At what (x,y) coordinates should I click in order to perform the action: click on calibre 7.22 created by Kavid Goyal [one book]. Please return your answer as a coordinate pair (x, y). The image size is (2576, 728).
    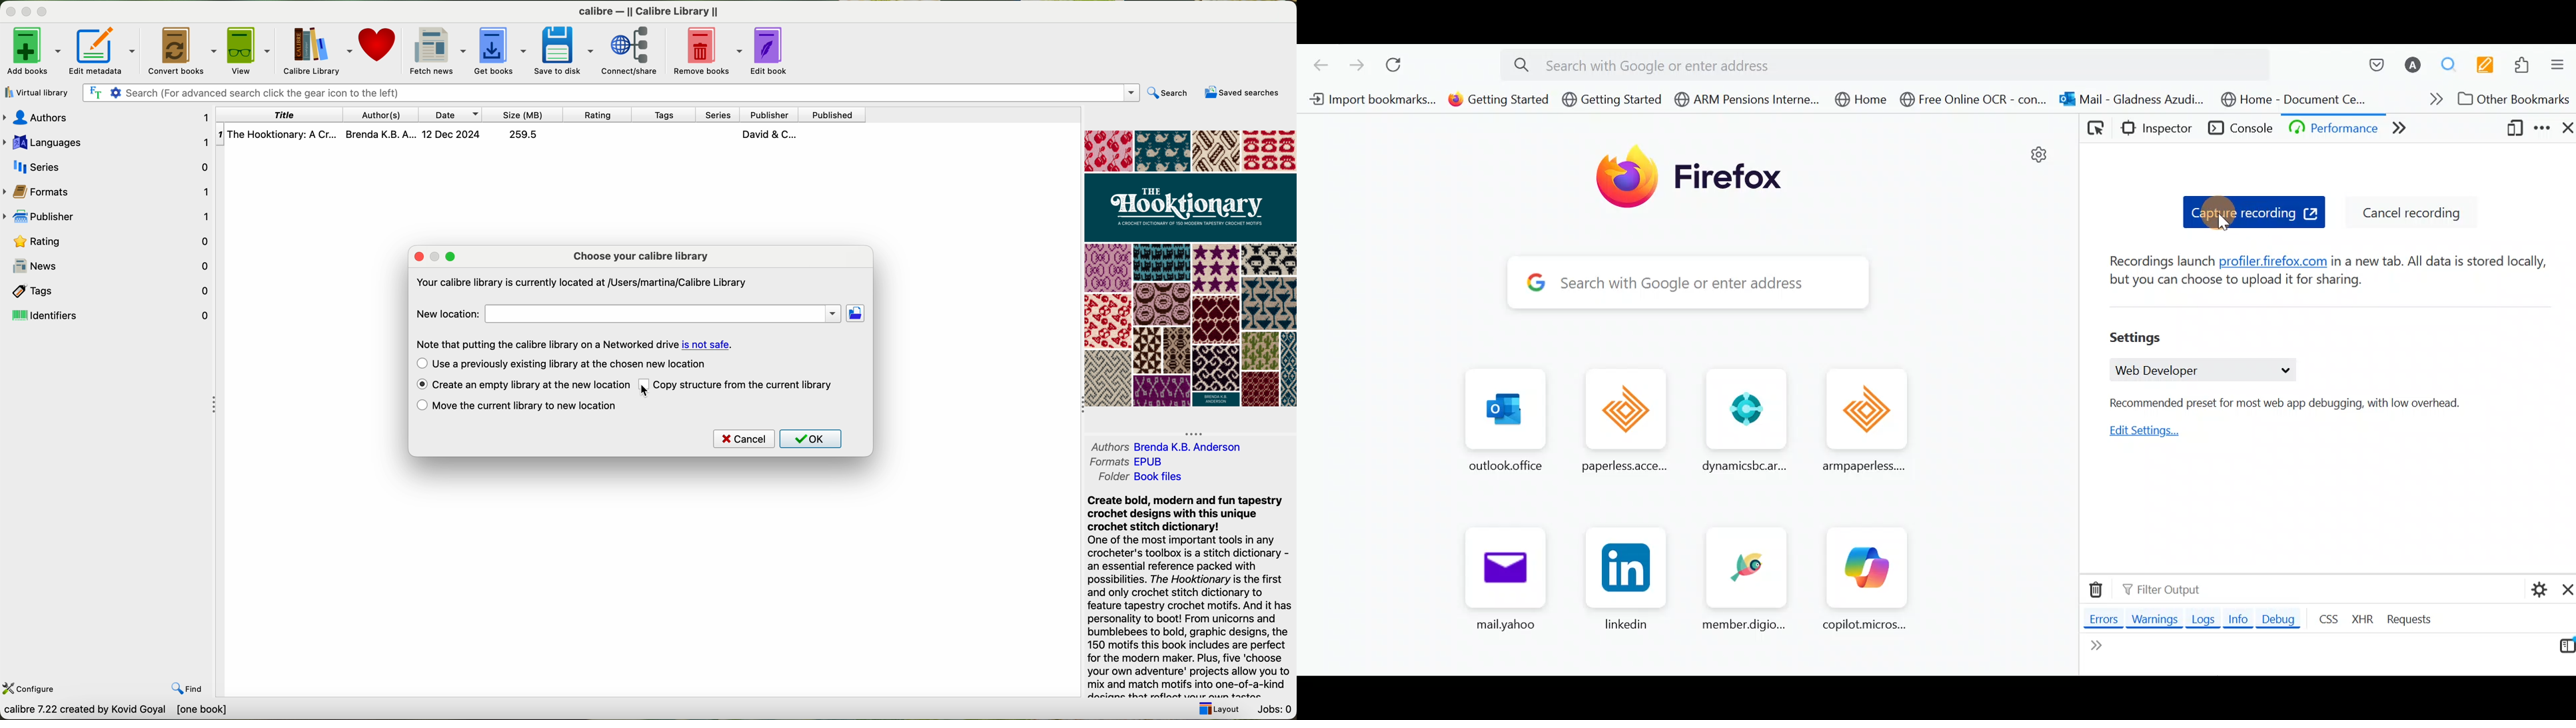
    Looking at the image, I should click on (144, 711).